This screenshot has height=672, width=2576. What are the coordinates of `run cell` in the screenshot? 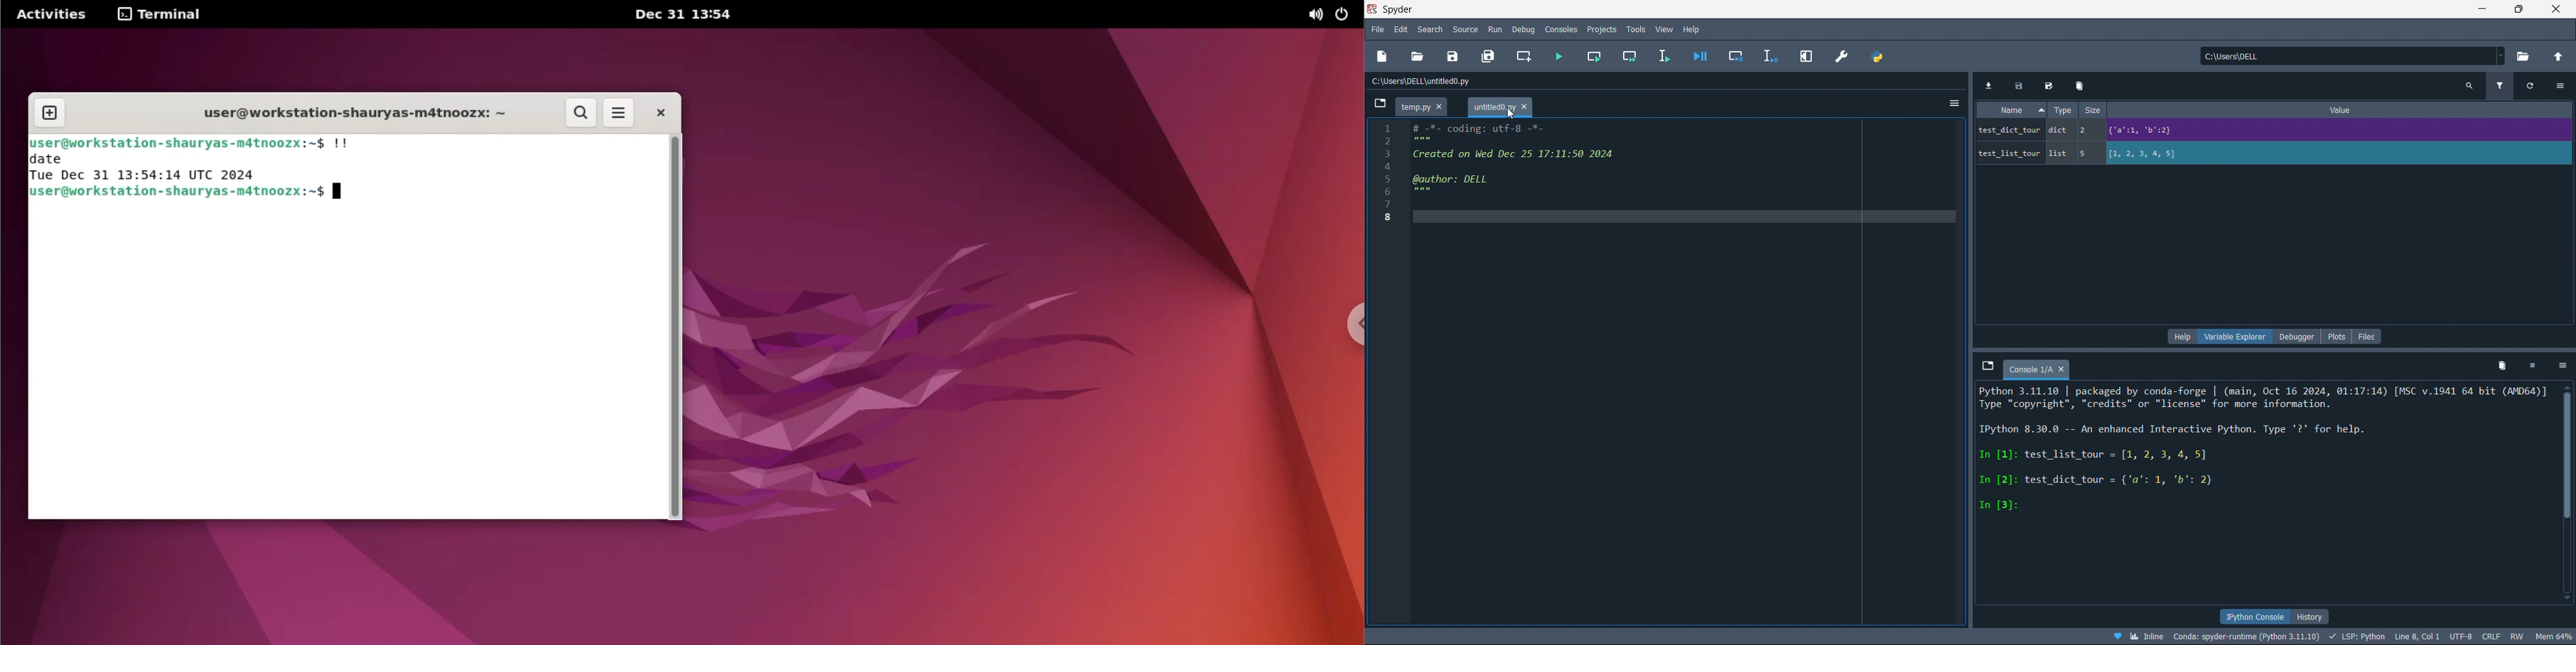 It's located at (1594, 56).